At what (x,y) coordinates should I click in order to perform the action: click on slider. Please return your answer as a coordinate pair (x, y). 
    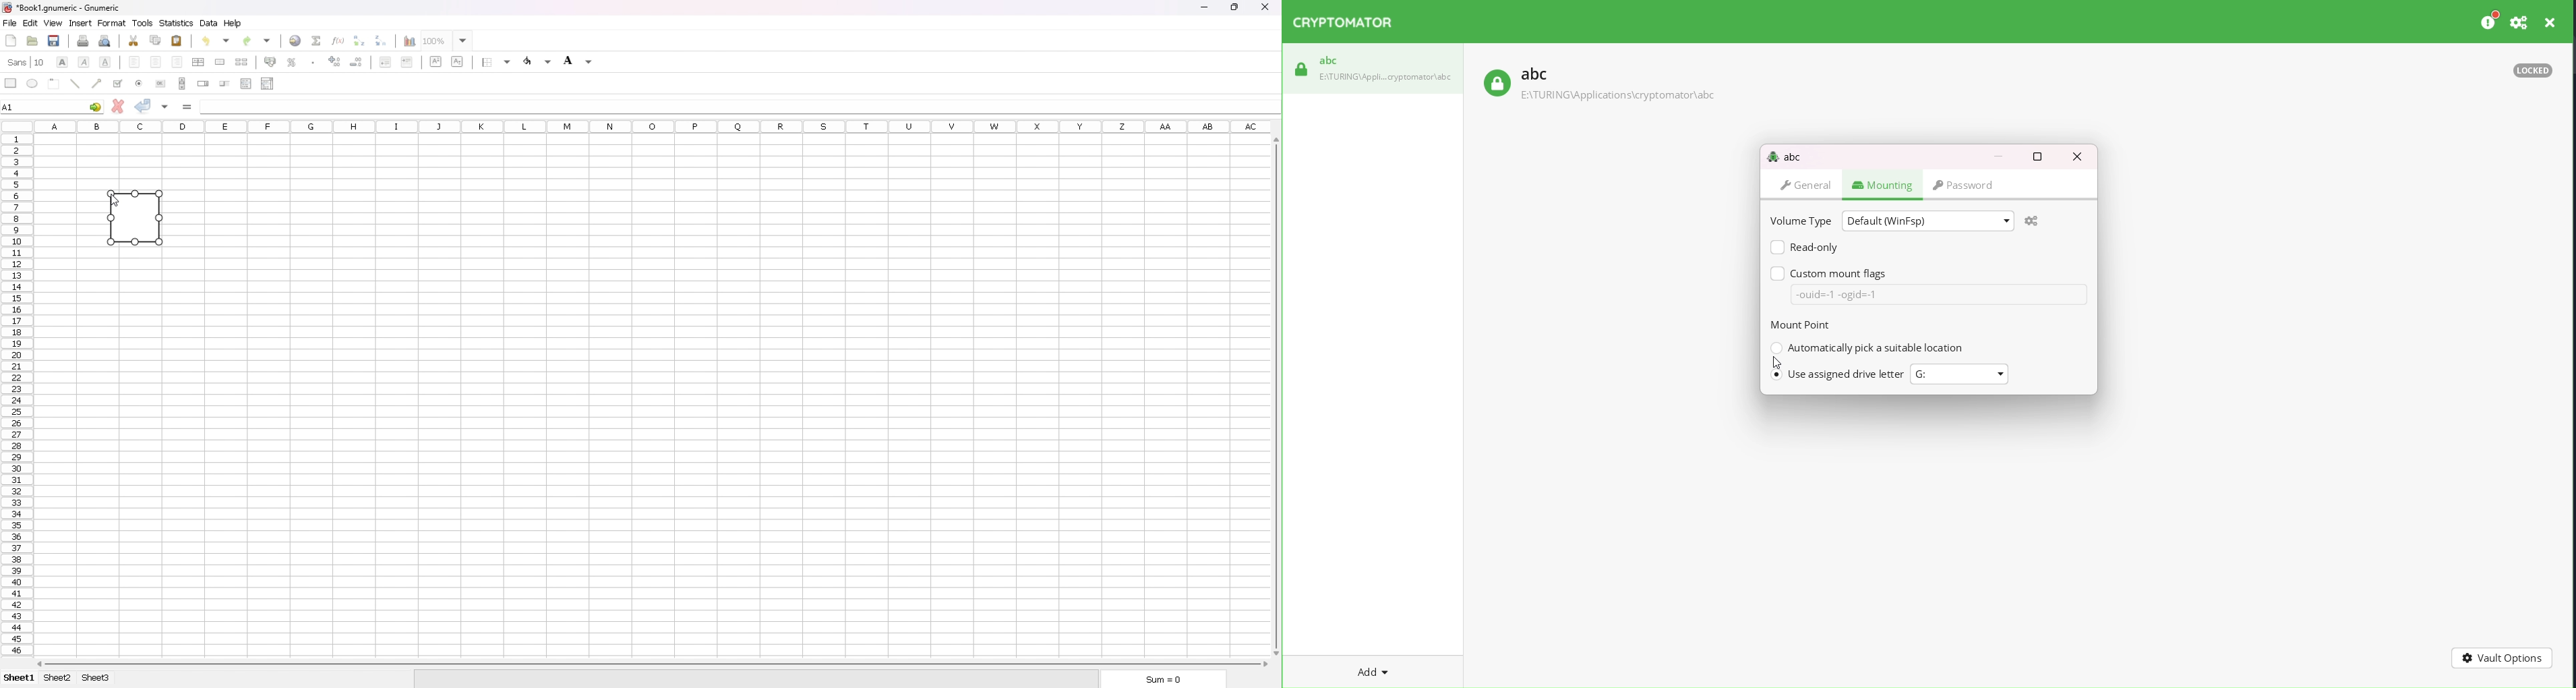
    Looking at the image, I should click on (224, 84).